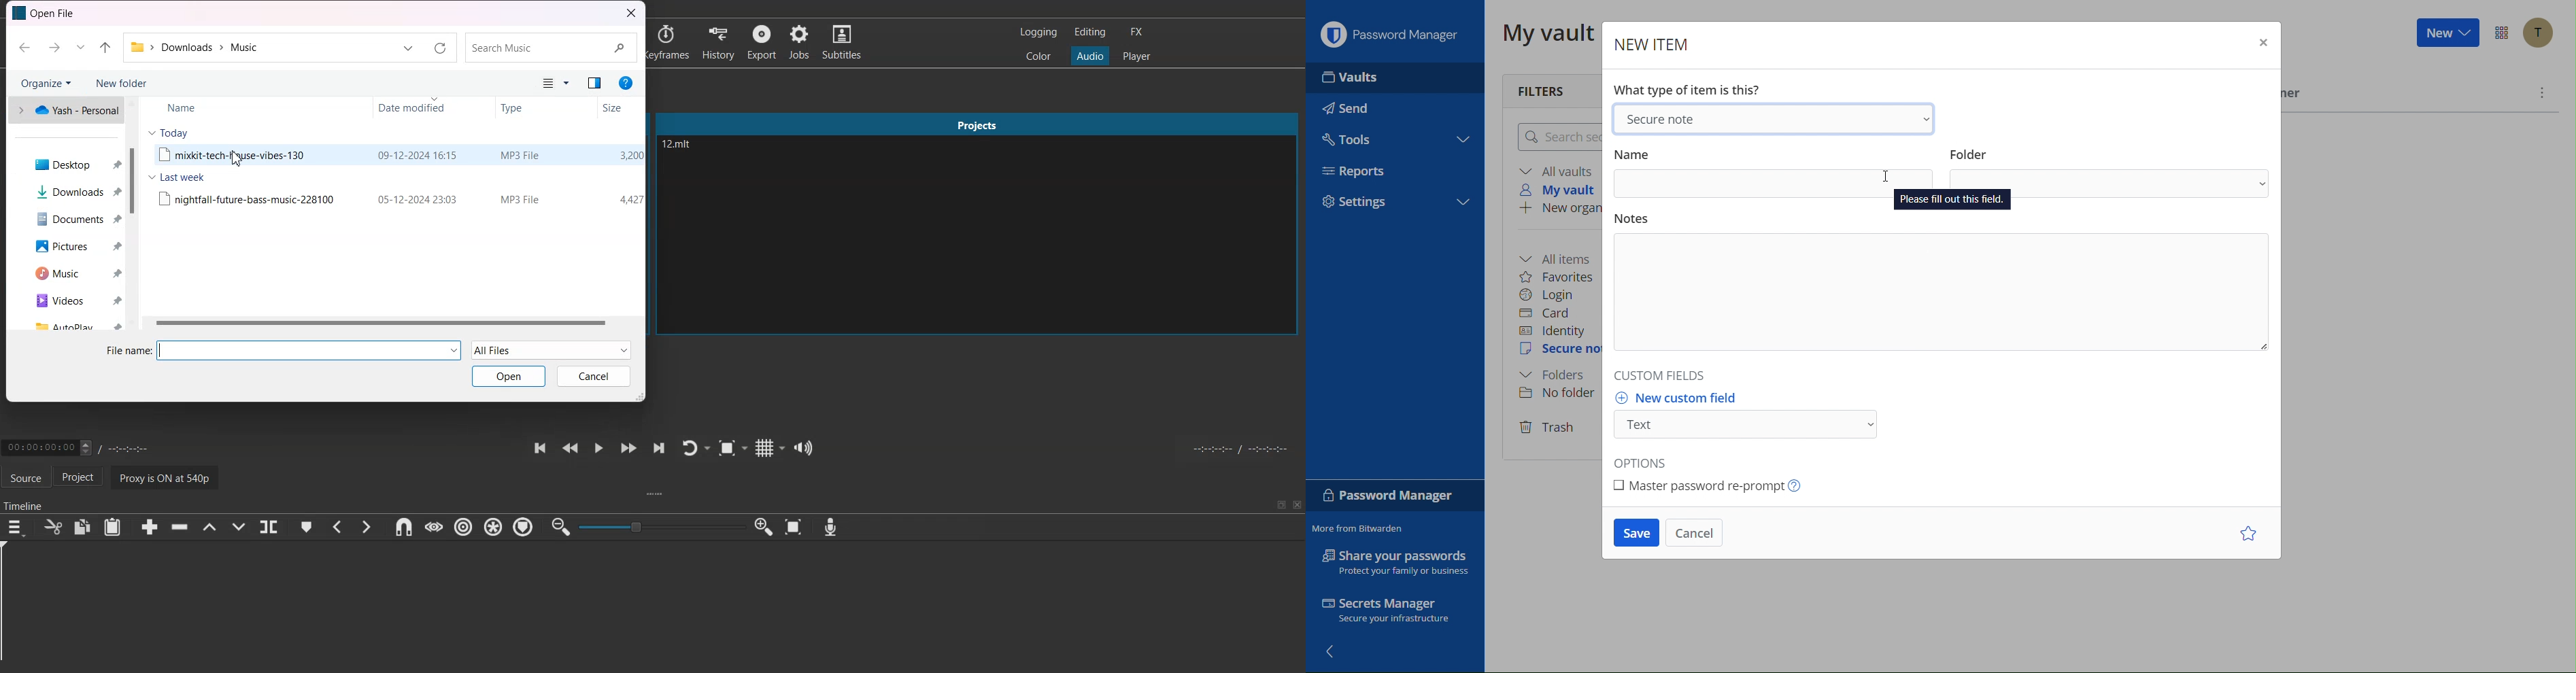 Image resolution: width=2576 pixels, height=700 pixels. I want to click on info, so click(626, 83).